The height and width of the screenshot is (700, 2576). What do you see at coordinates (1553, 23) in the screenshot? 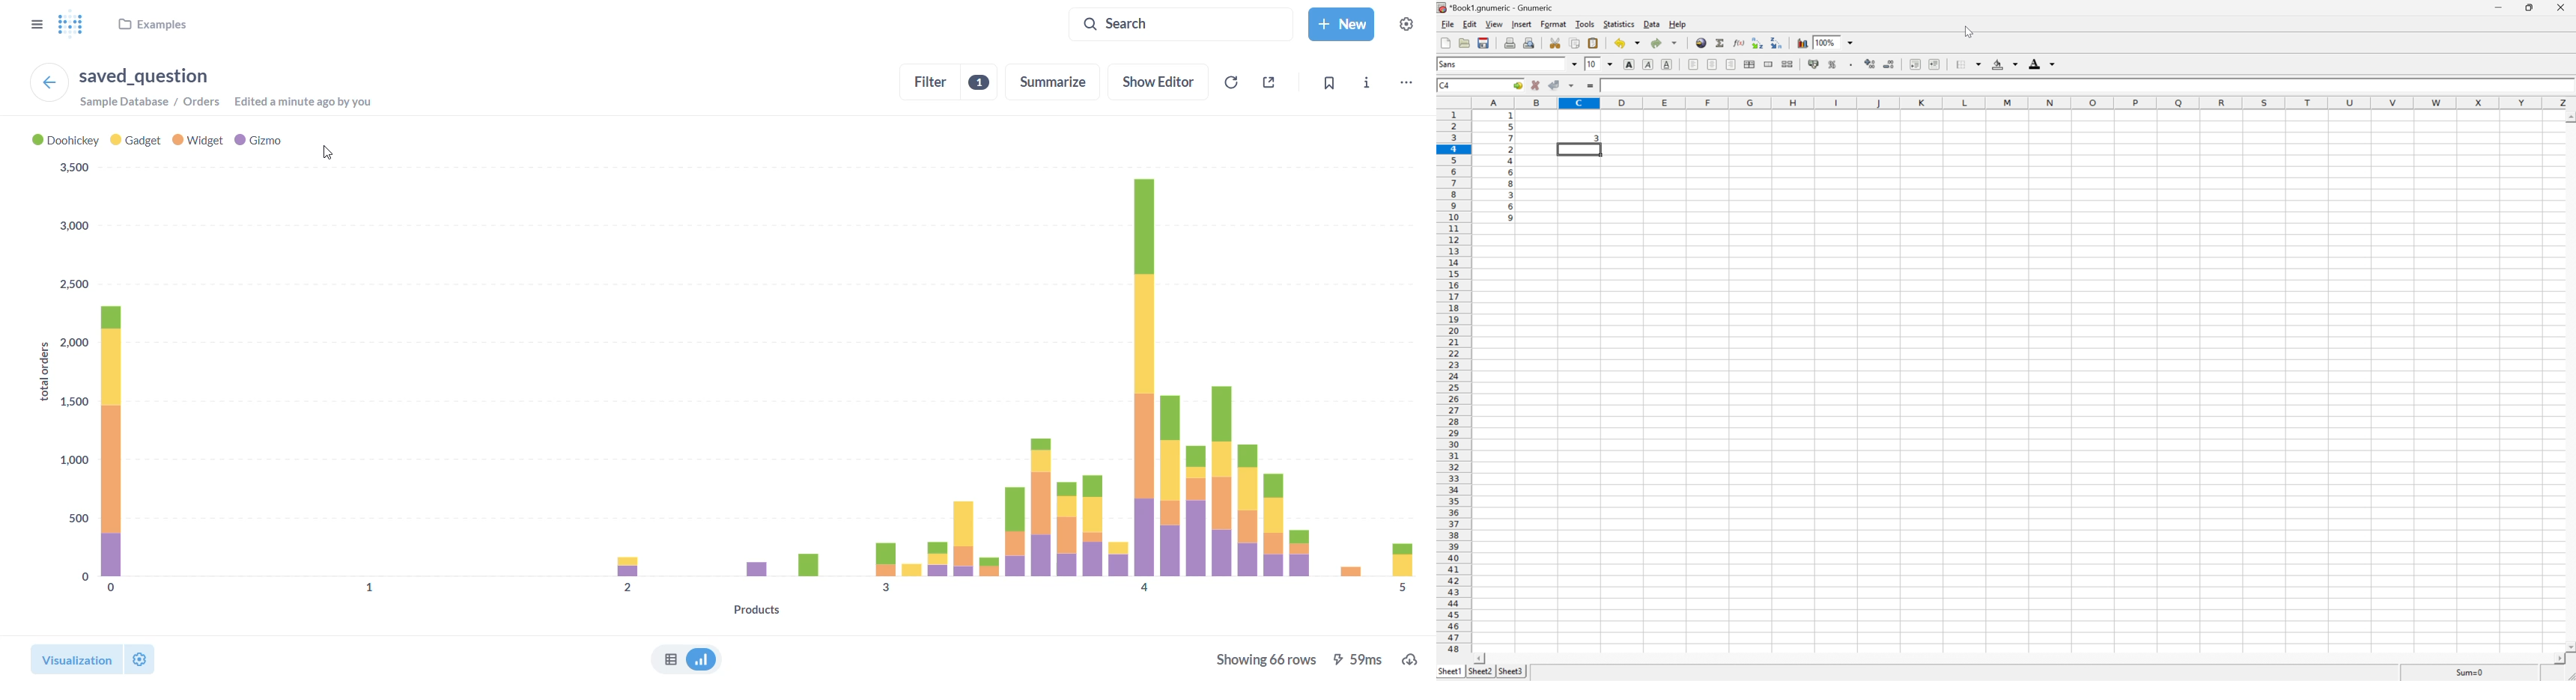
I see `format` at bounding box center [1553, 23].